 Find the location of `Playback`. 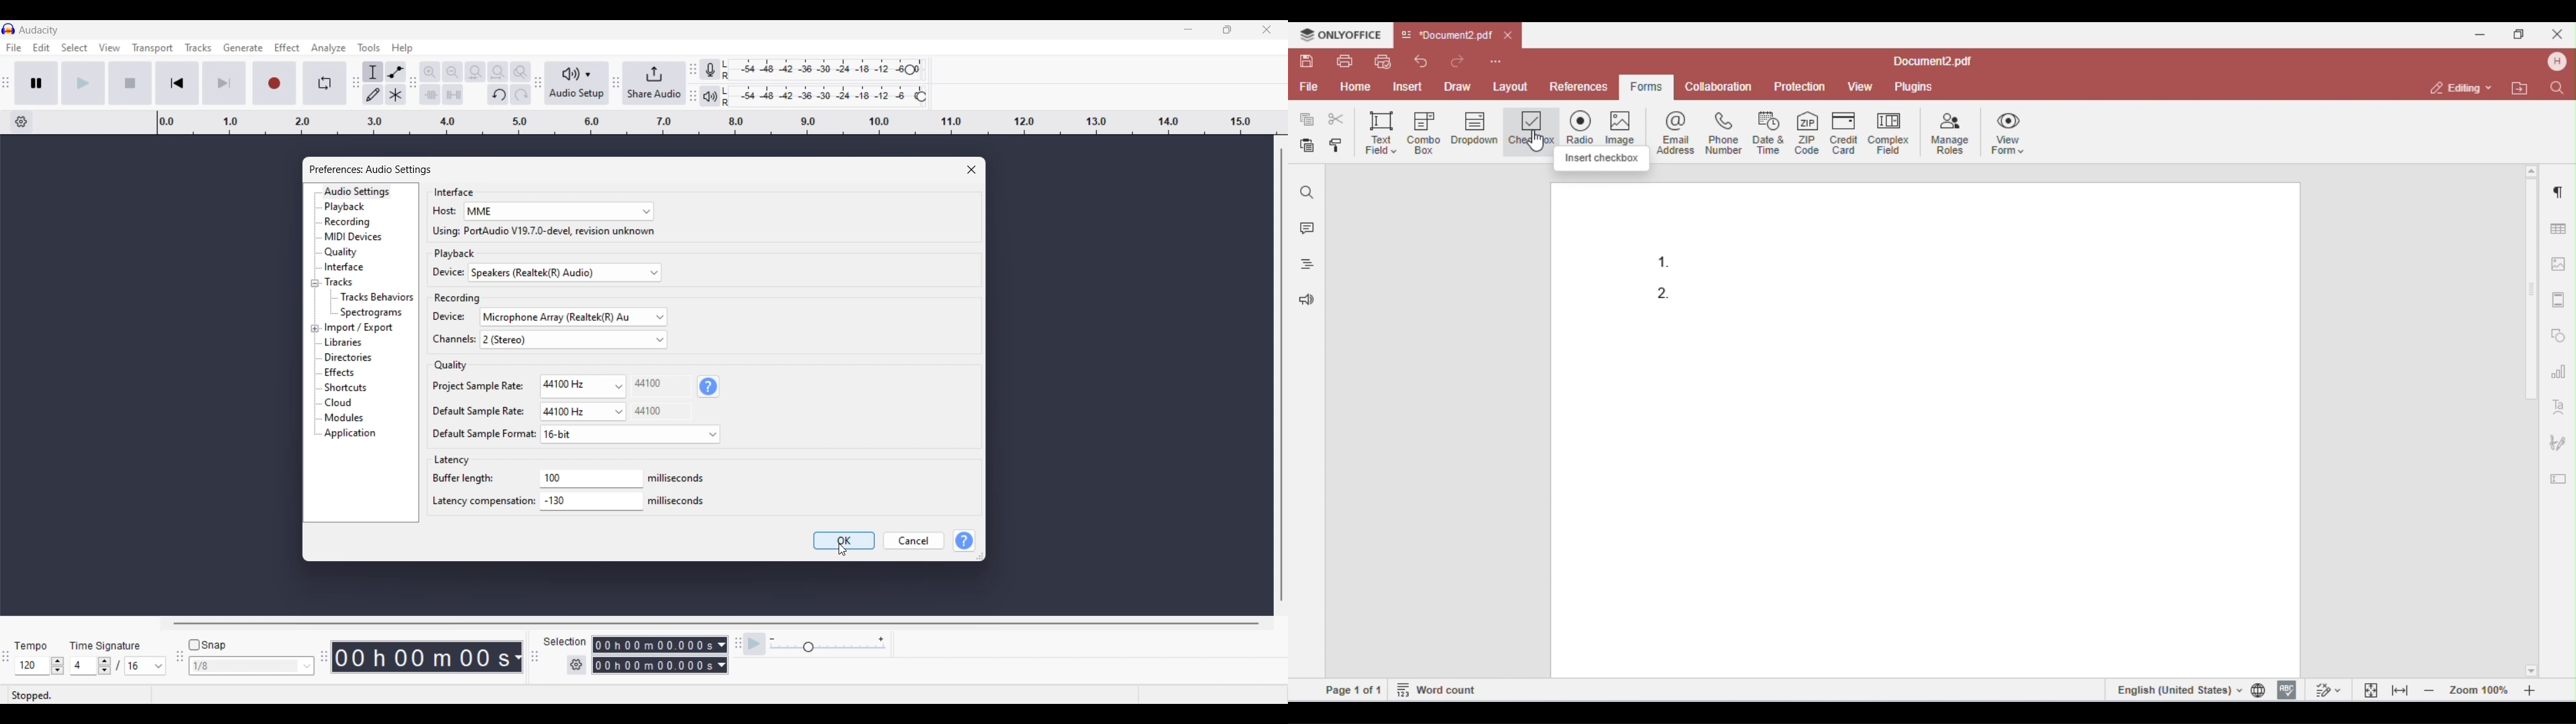

Playback is located at coordinates (357, 207).